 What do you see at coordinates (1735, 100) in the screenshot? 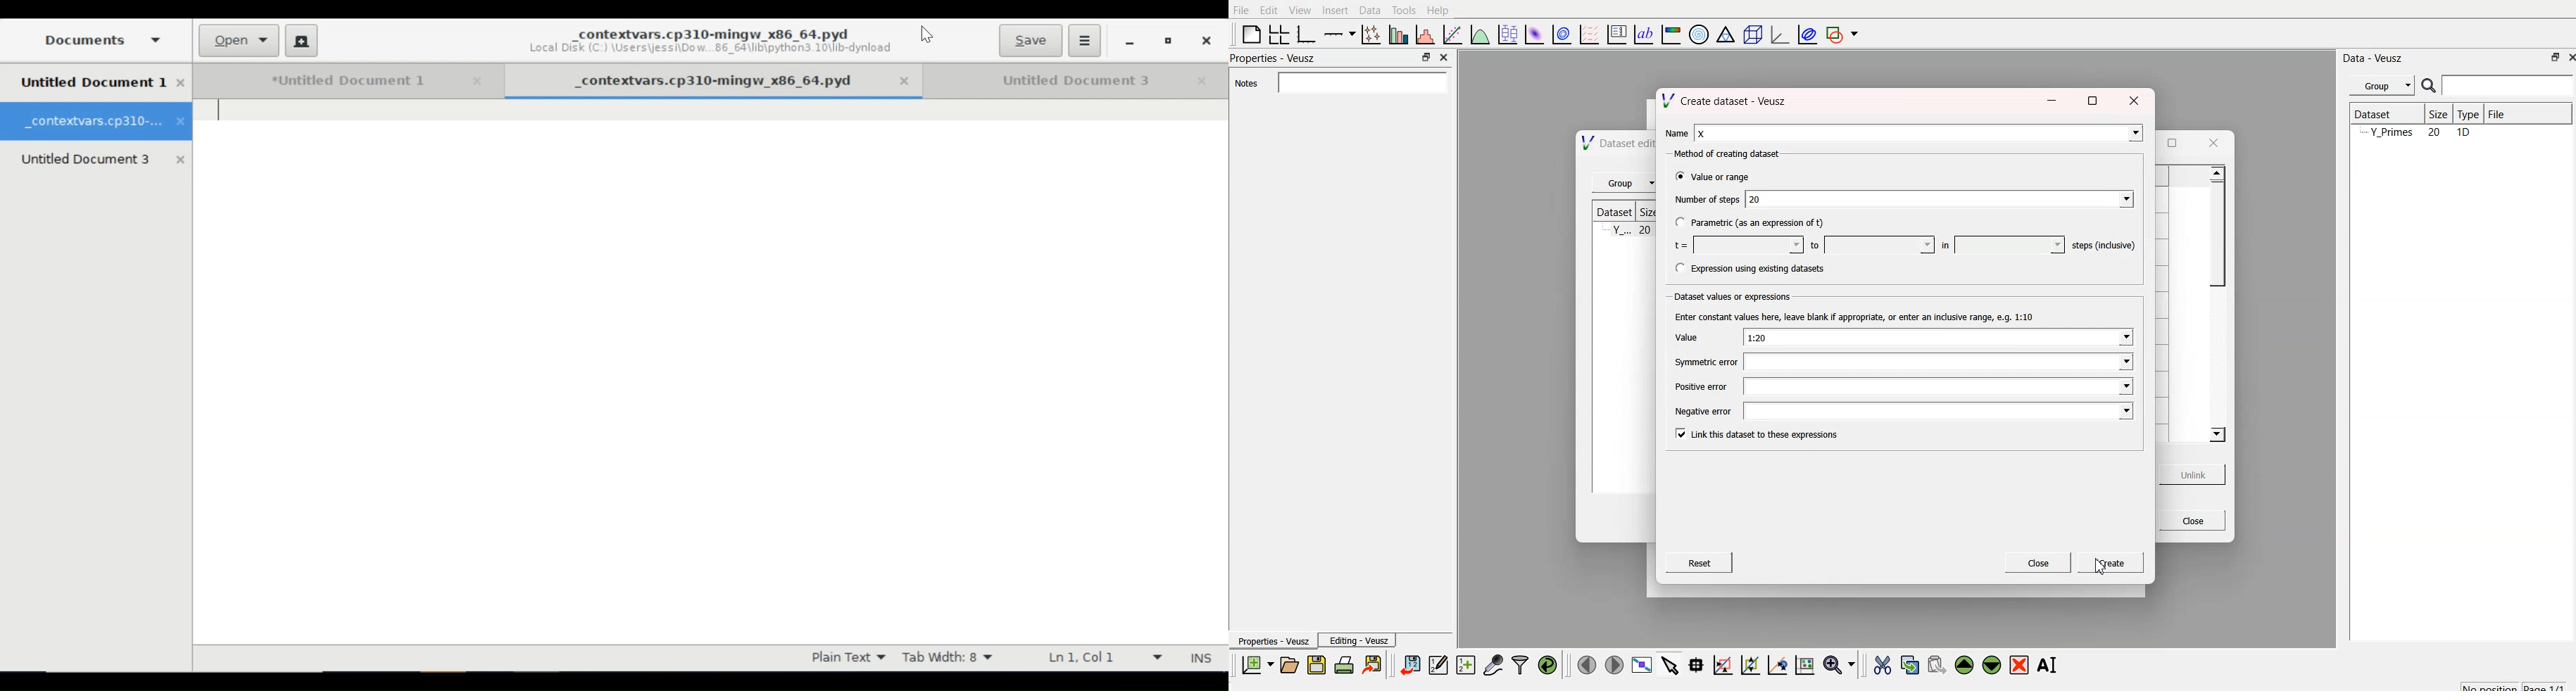
I see `\/ Create dataset - Veusz` at bounding box center [1735, 100].